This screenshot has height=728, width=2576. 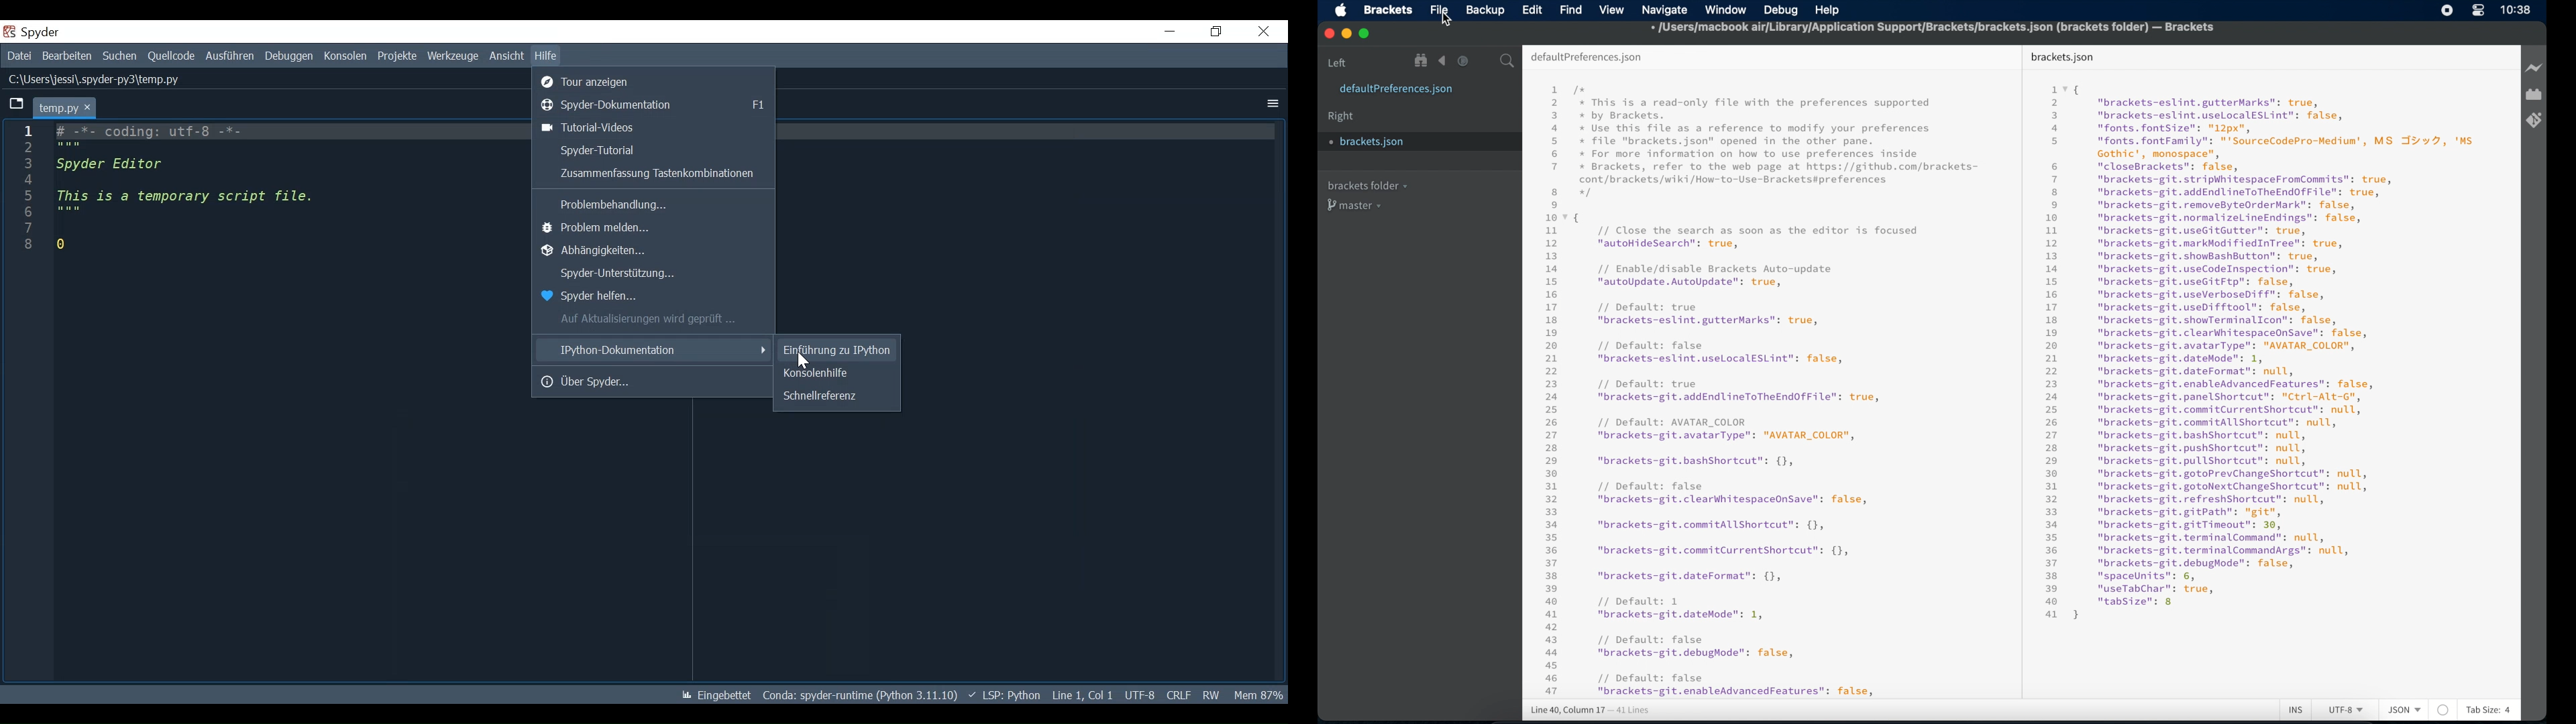 I want to click on View, so click(x=505, y=56).